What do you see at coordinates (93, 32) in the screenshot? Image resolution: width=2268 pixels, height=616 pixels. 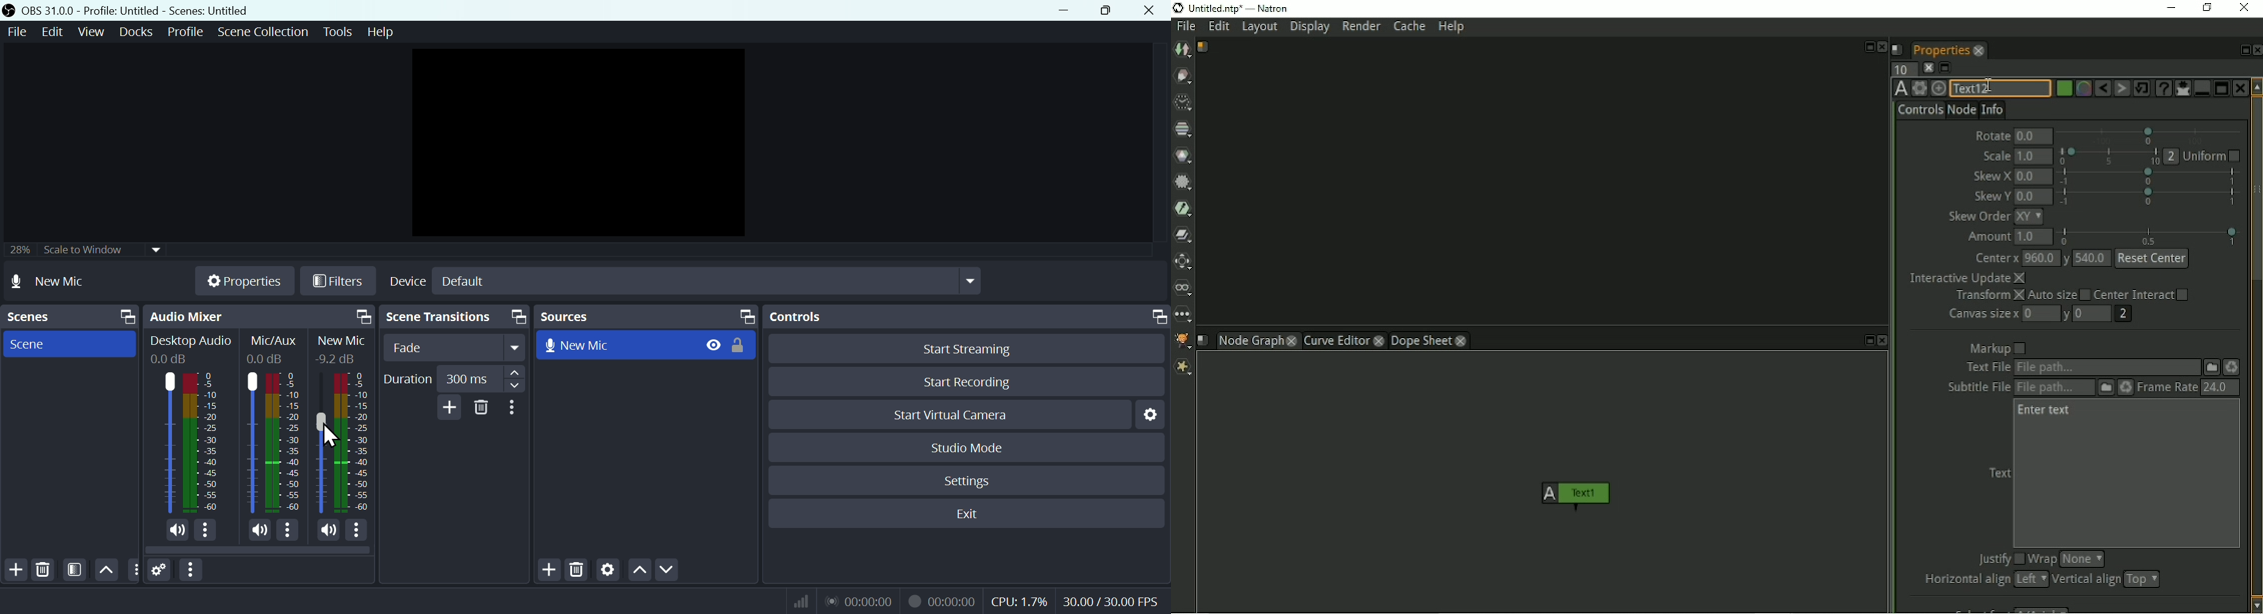 I see `View` at bounding box center [93, 32].